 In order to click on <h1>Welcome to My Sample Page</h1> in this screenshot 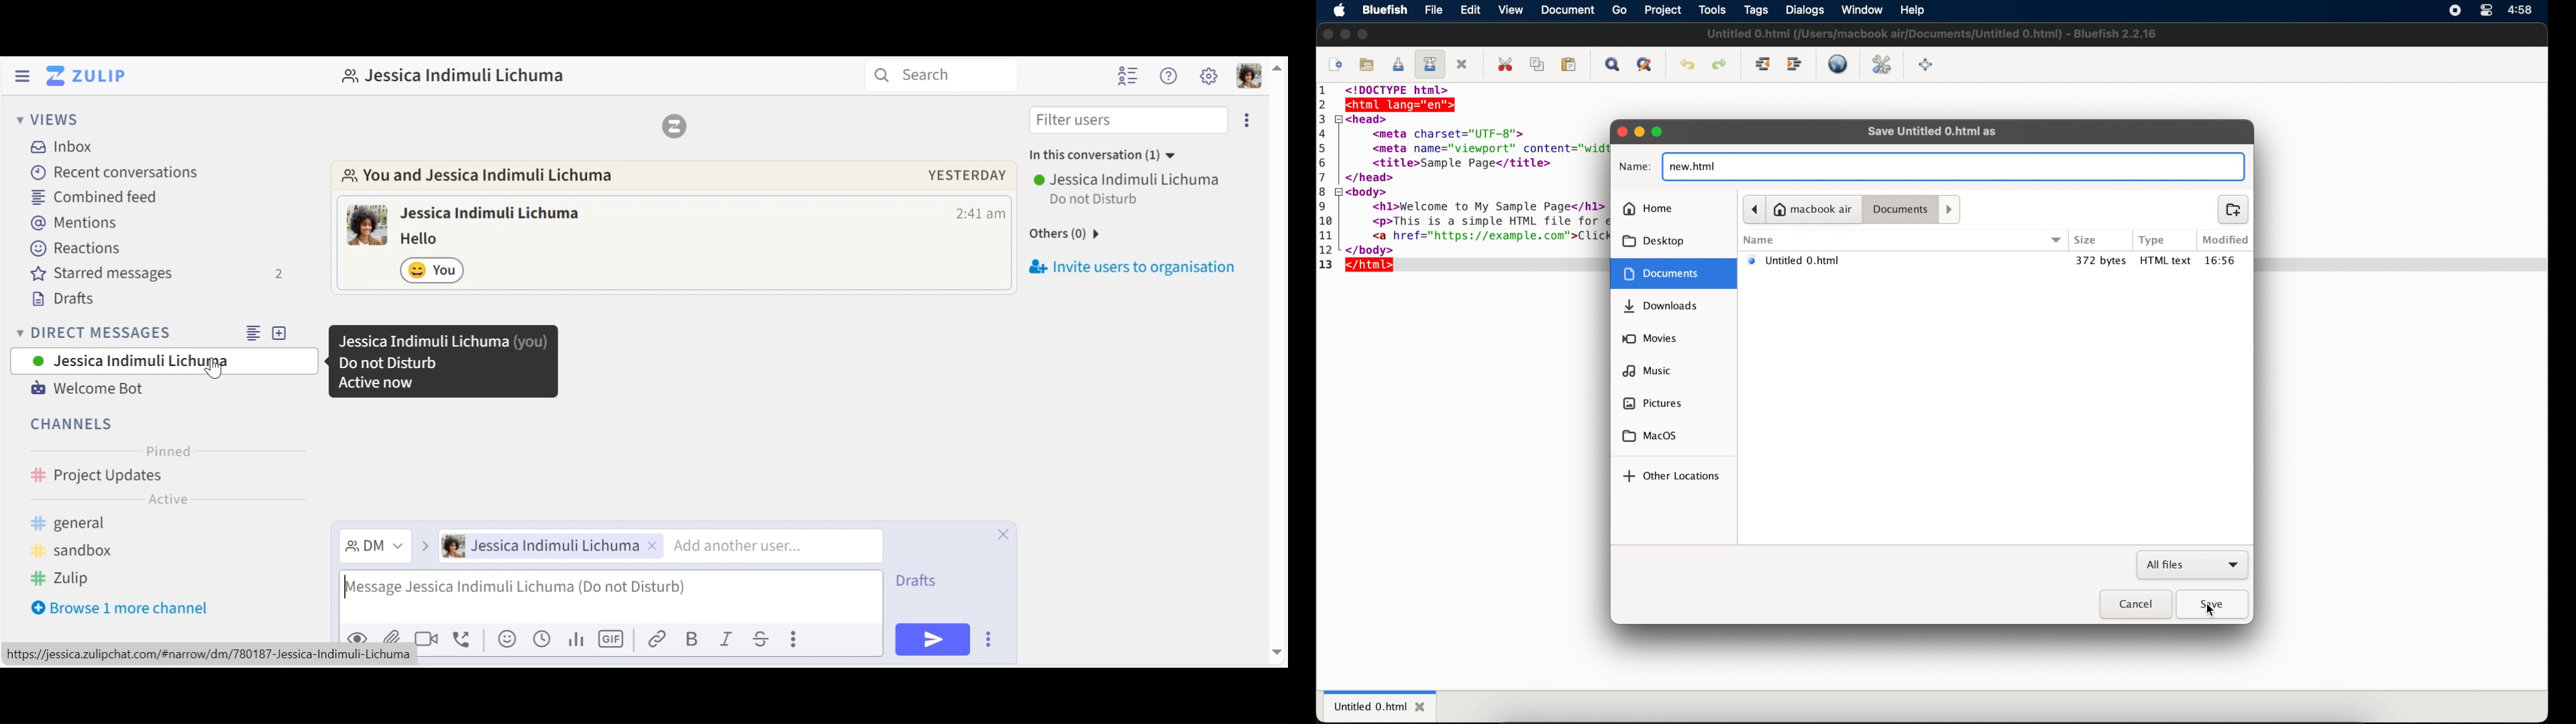, I will do `click(1478, 208)`.